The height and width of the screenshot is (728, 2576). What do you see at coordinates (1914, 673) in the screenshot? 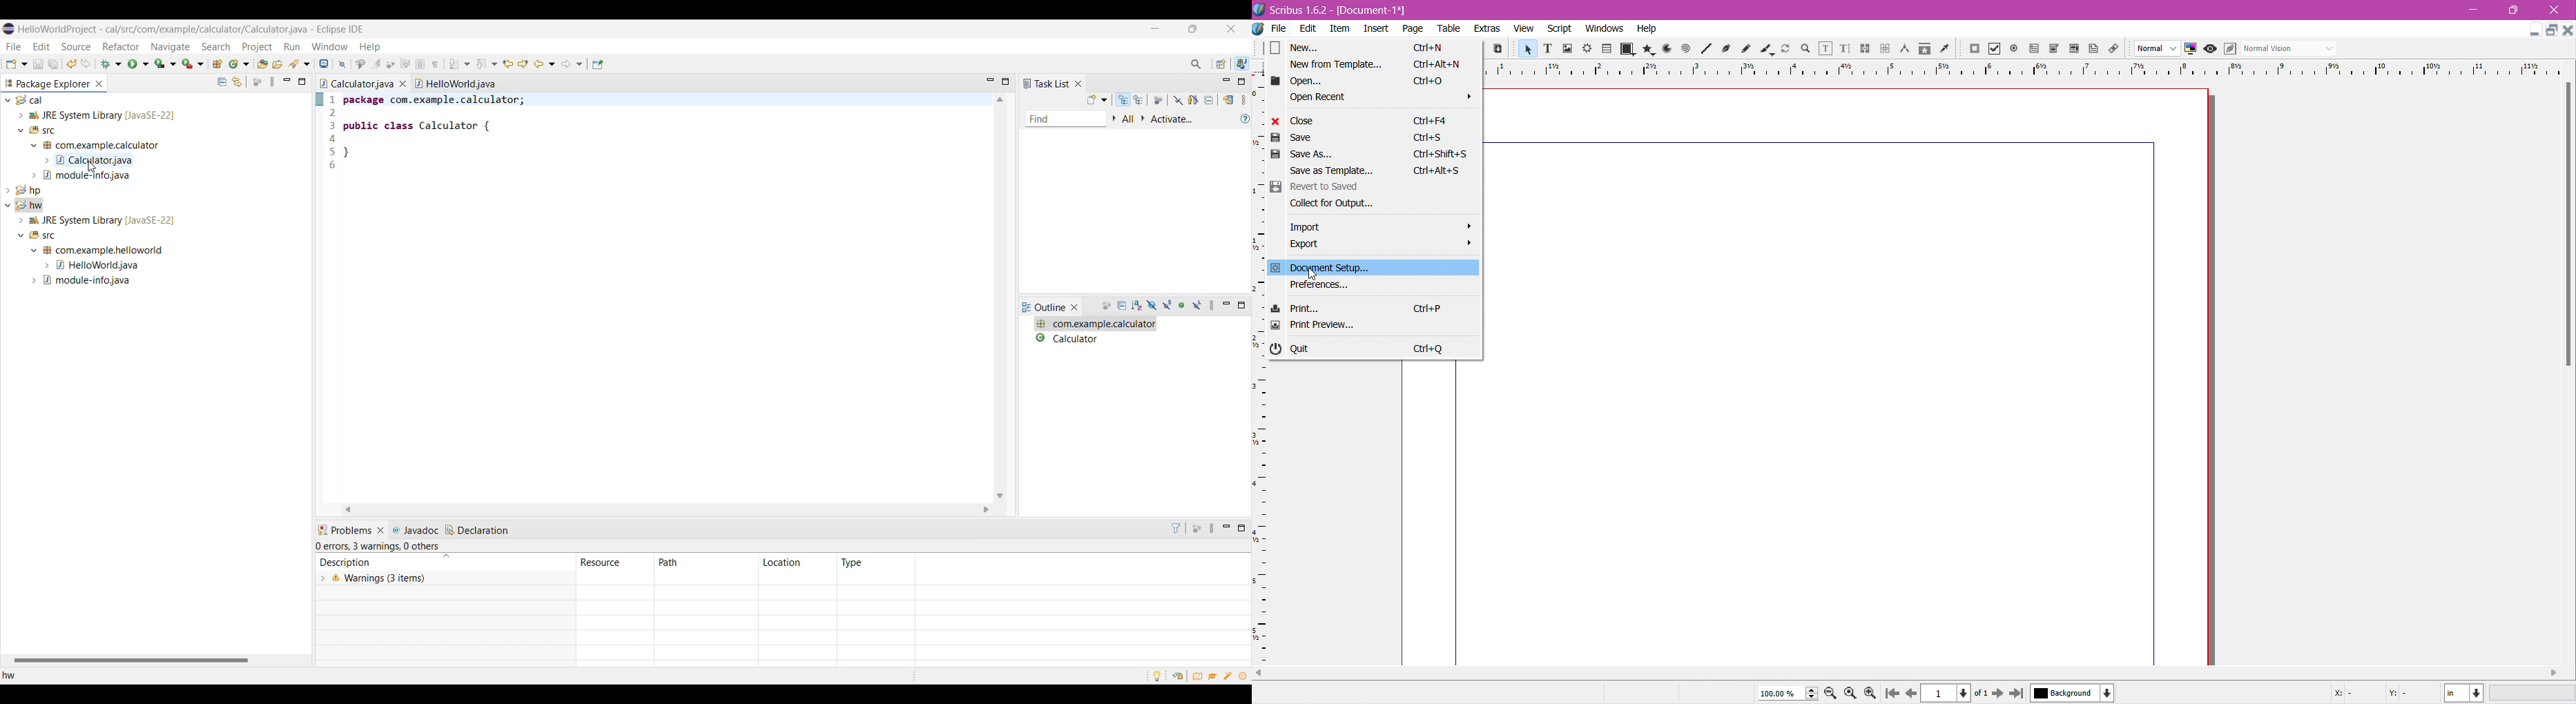
I see `Scroll` at bounding box center [1914, 673].